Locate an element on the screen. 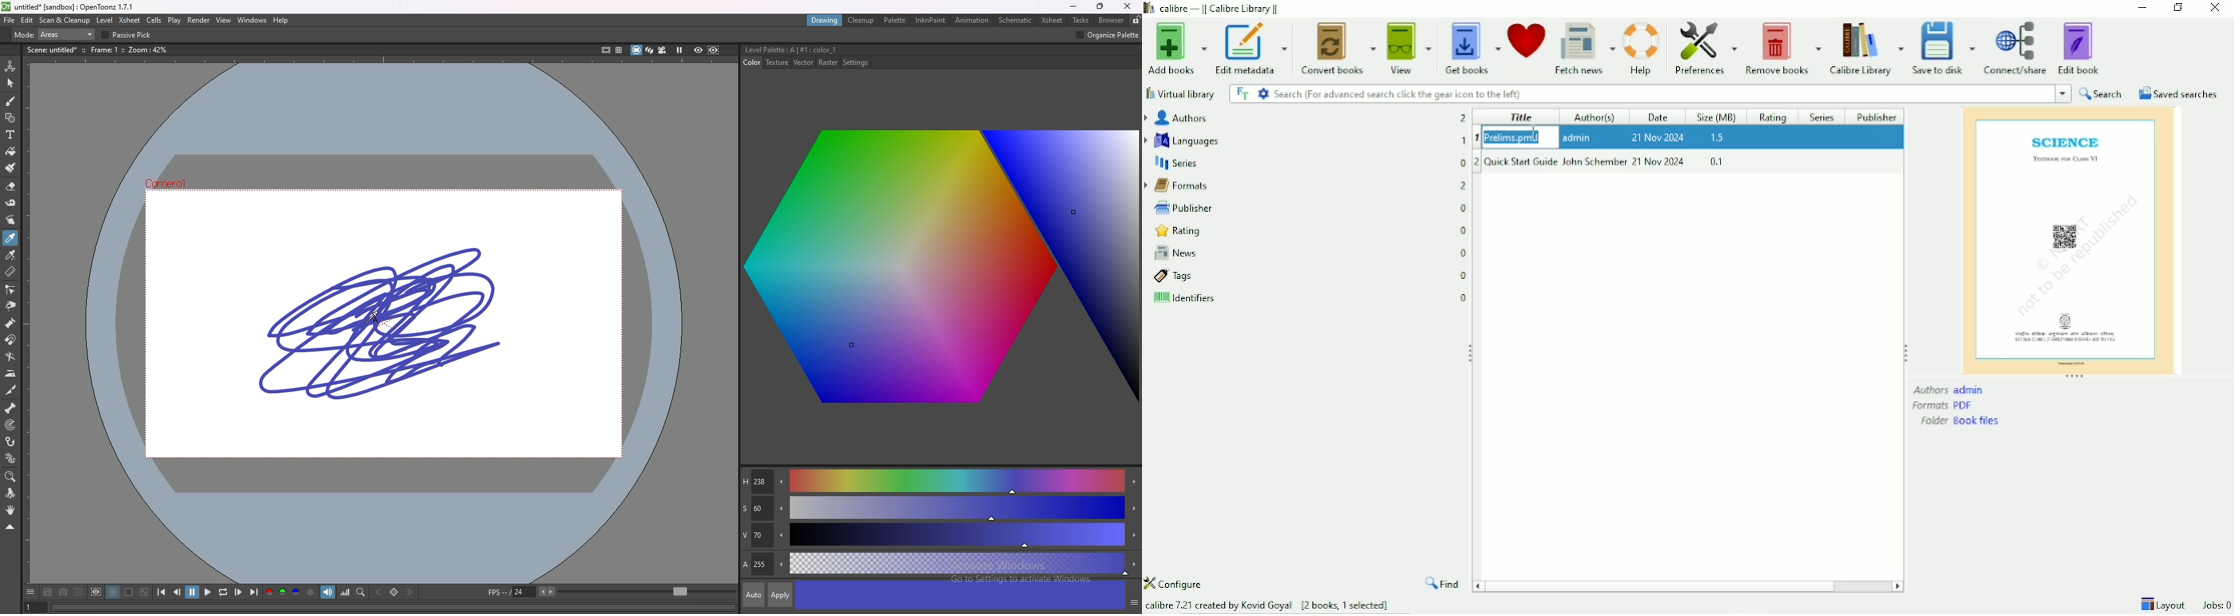 This screenshot has height=616, width=2240. dropdown is located at coordinates (2064, 93).